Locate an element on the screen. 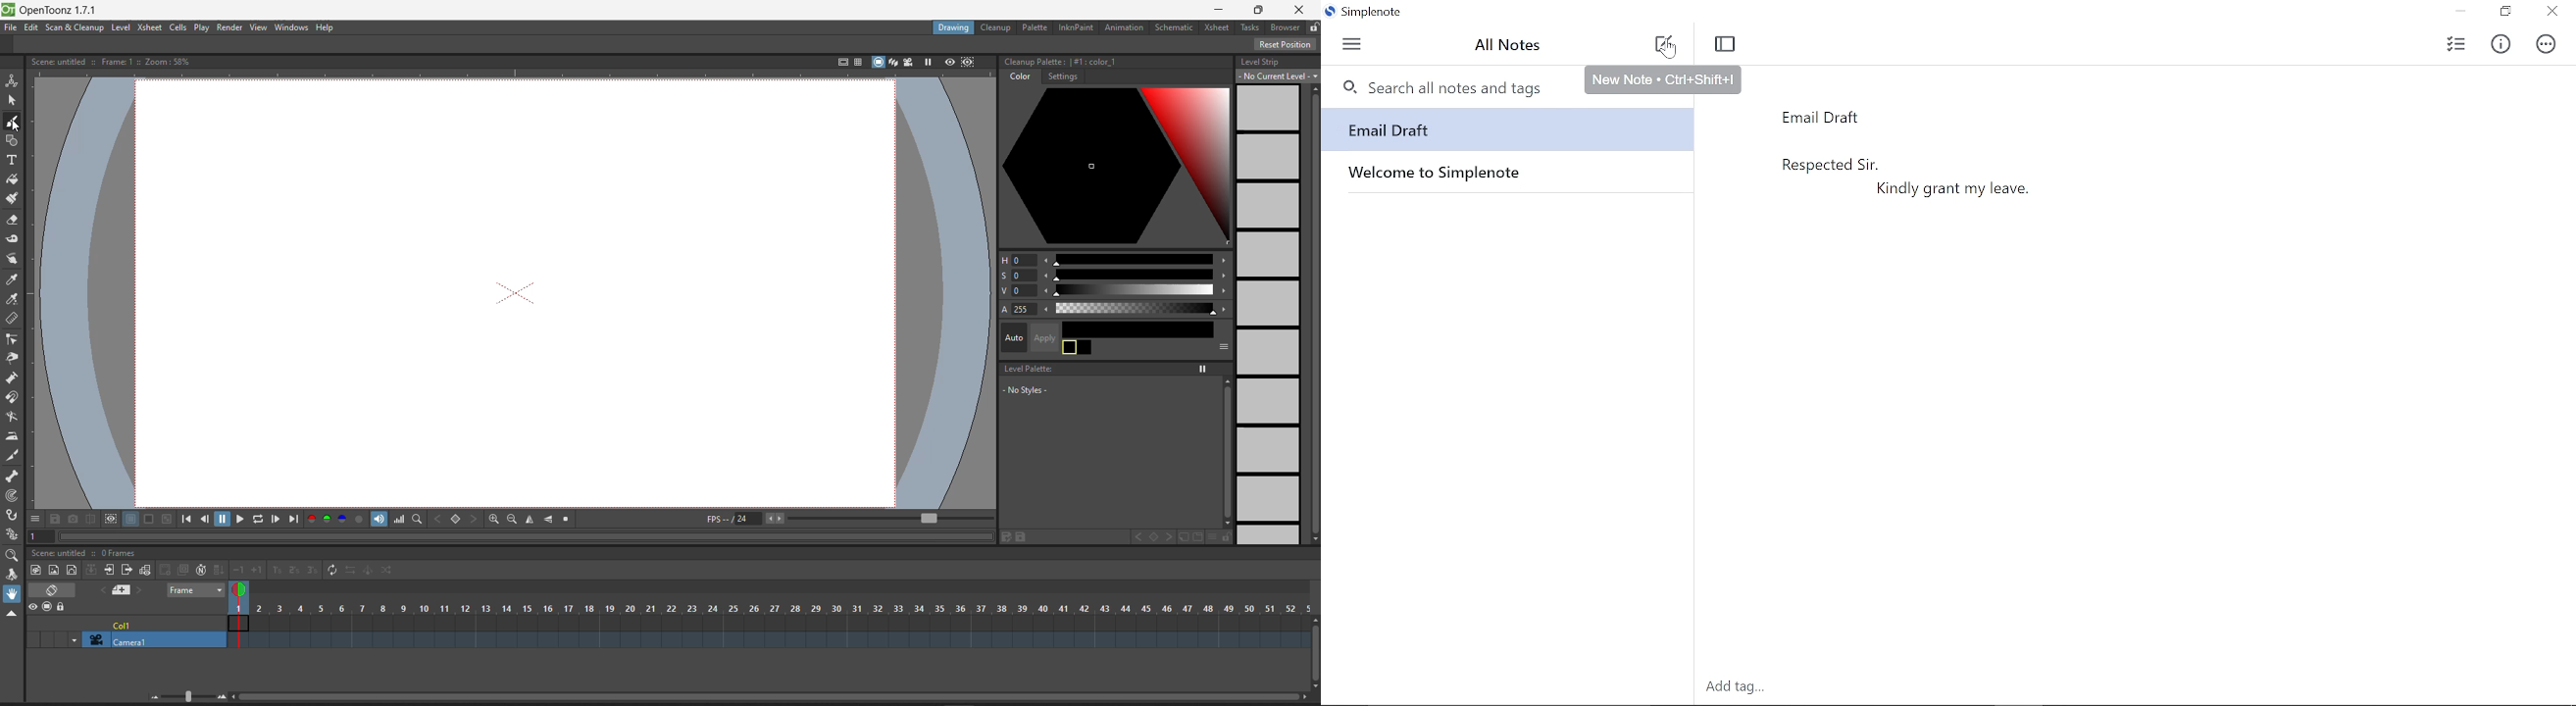  white background is located at coordinates (130, 519).